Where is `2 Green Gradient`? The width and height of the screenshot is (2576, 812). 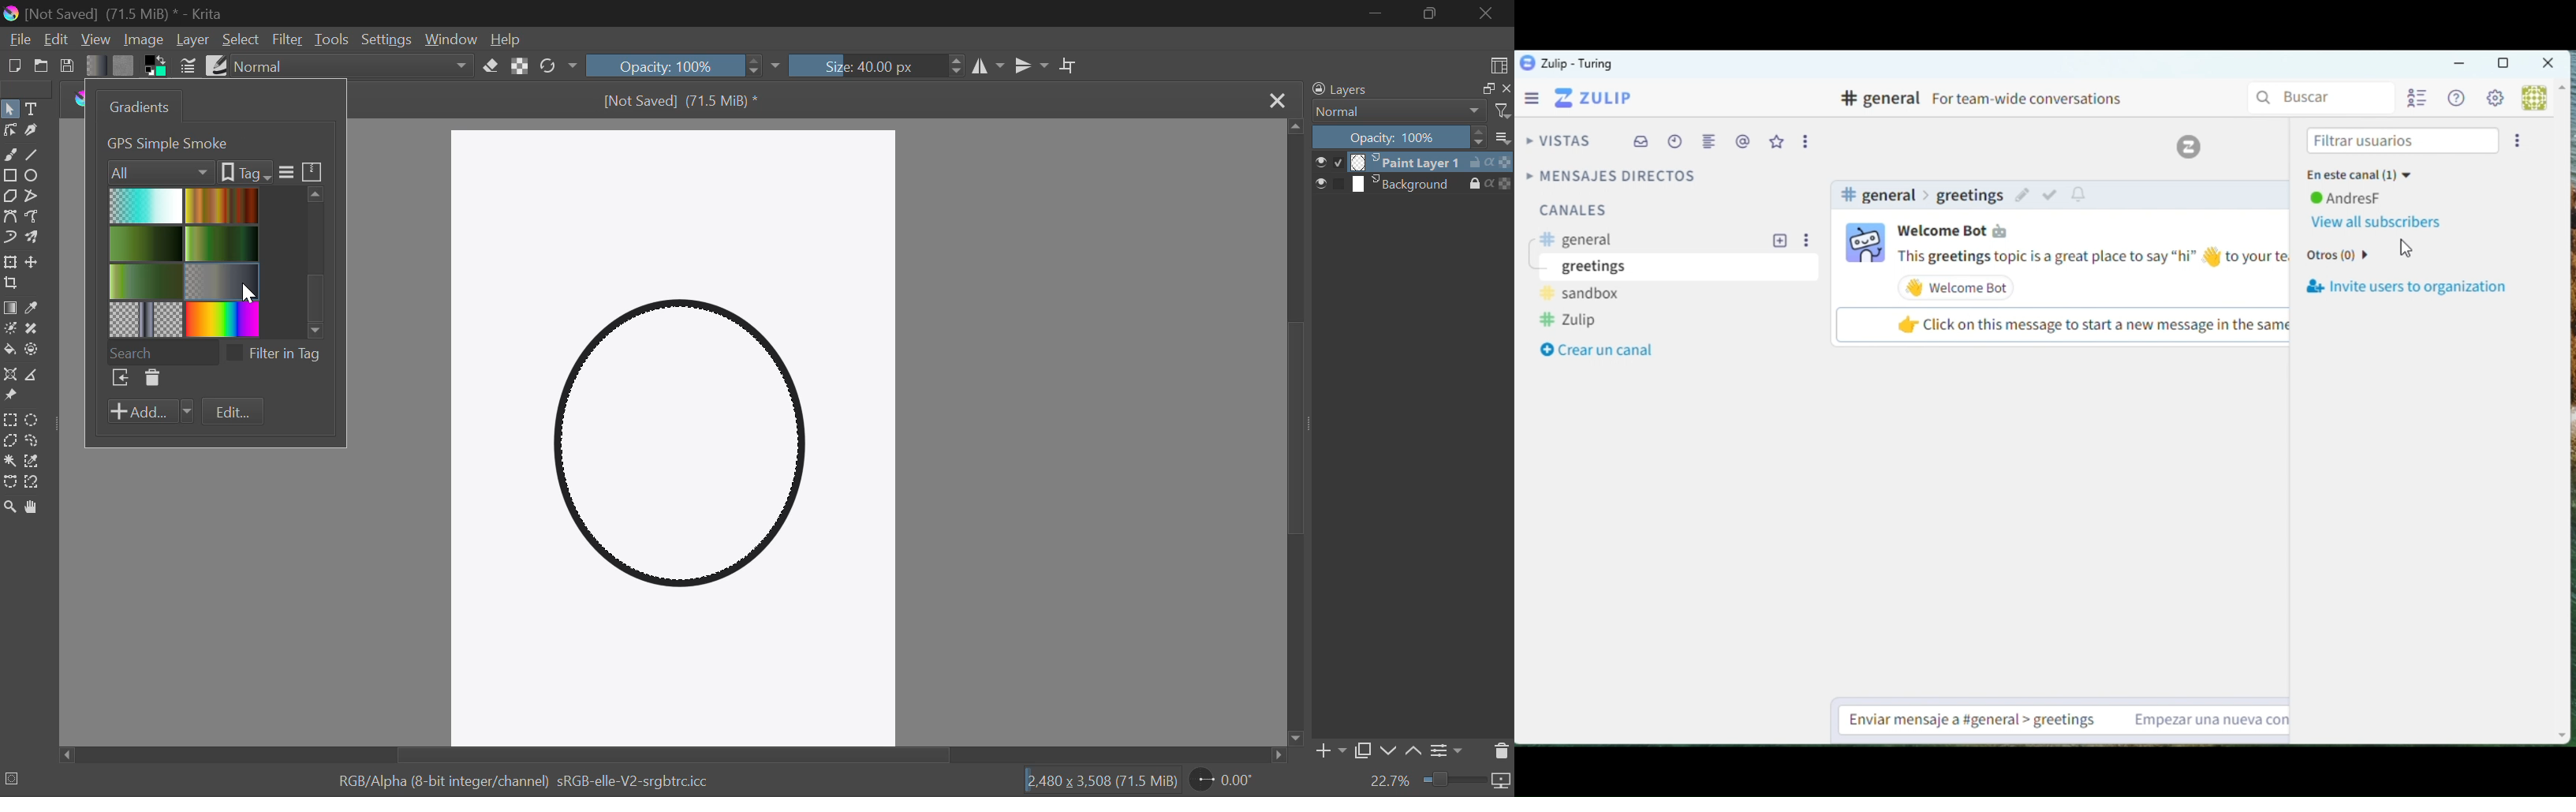 2 Green Gradient is located at coordinates (148, 245).